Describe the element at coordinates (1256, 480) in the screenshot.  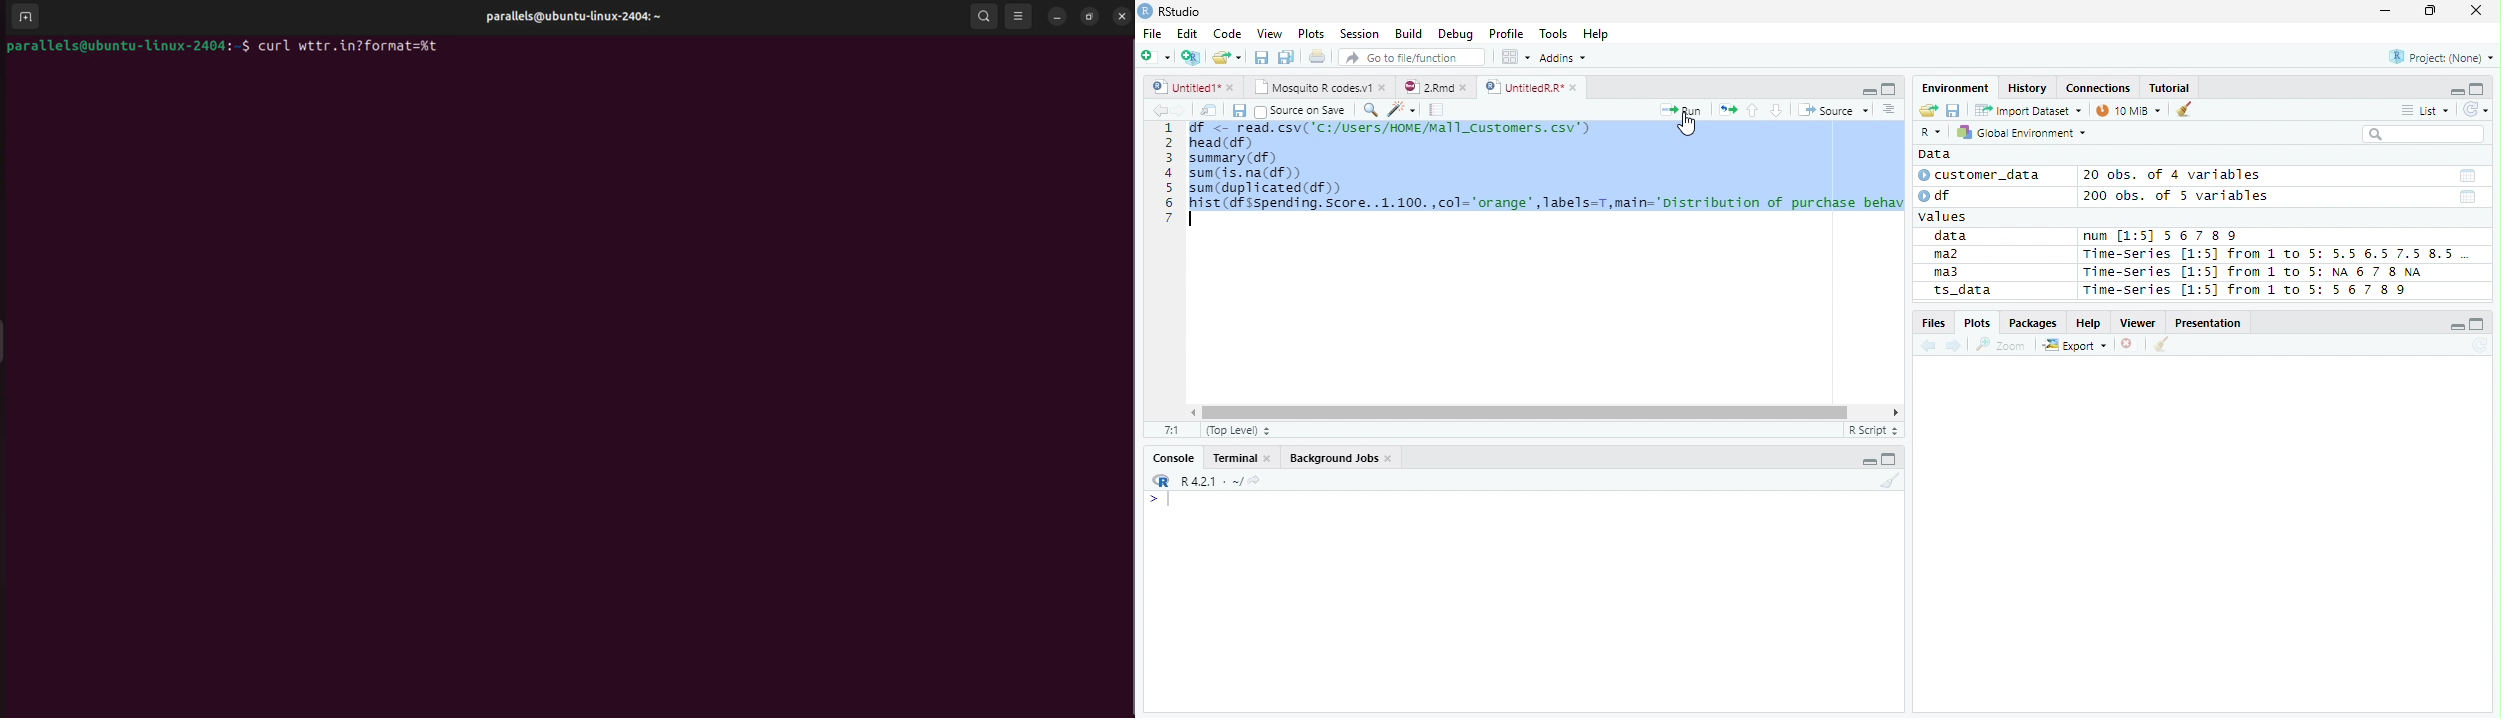
I see `View Current work directory` at that location.